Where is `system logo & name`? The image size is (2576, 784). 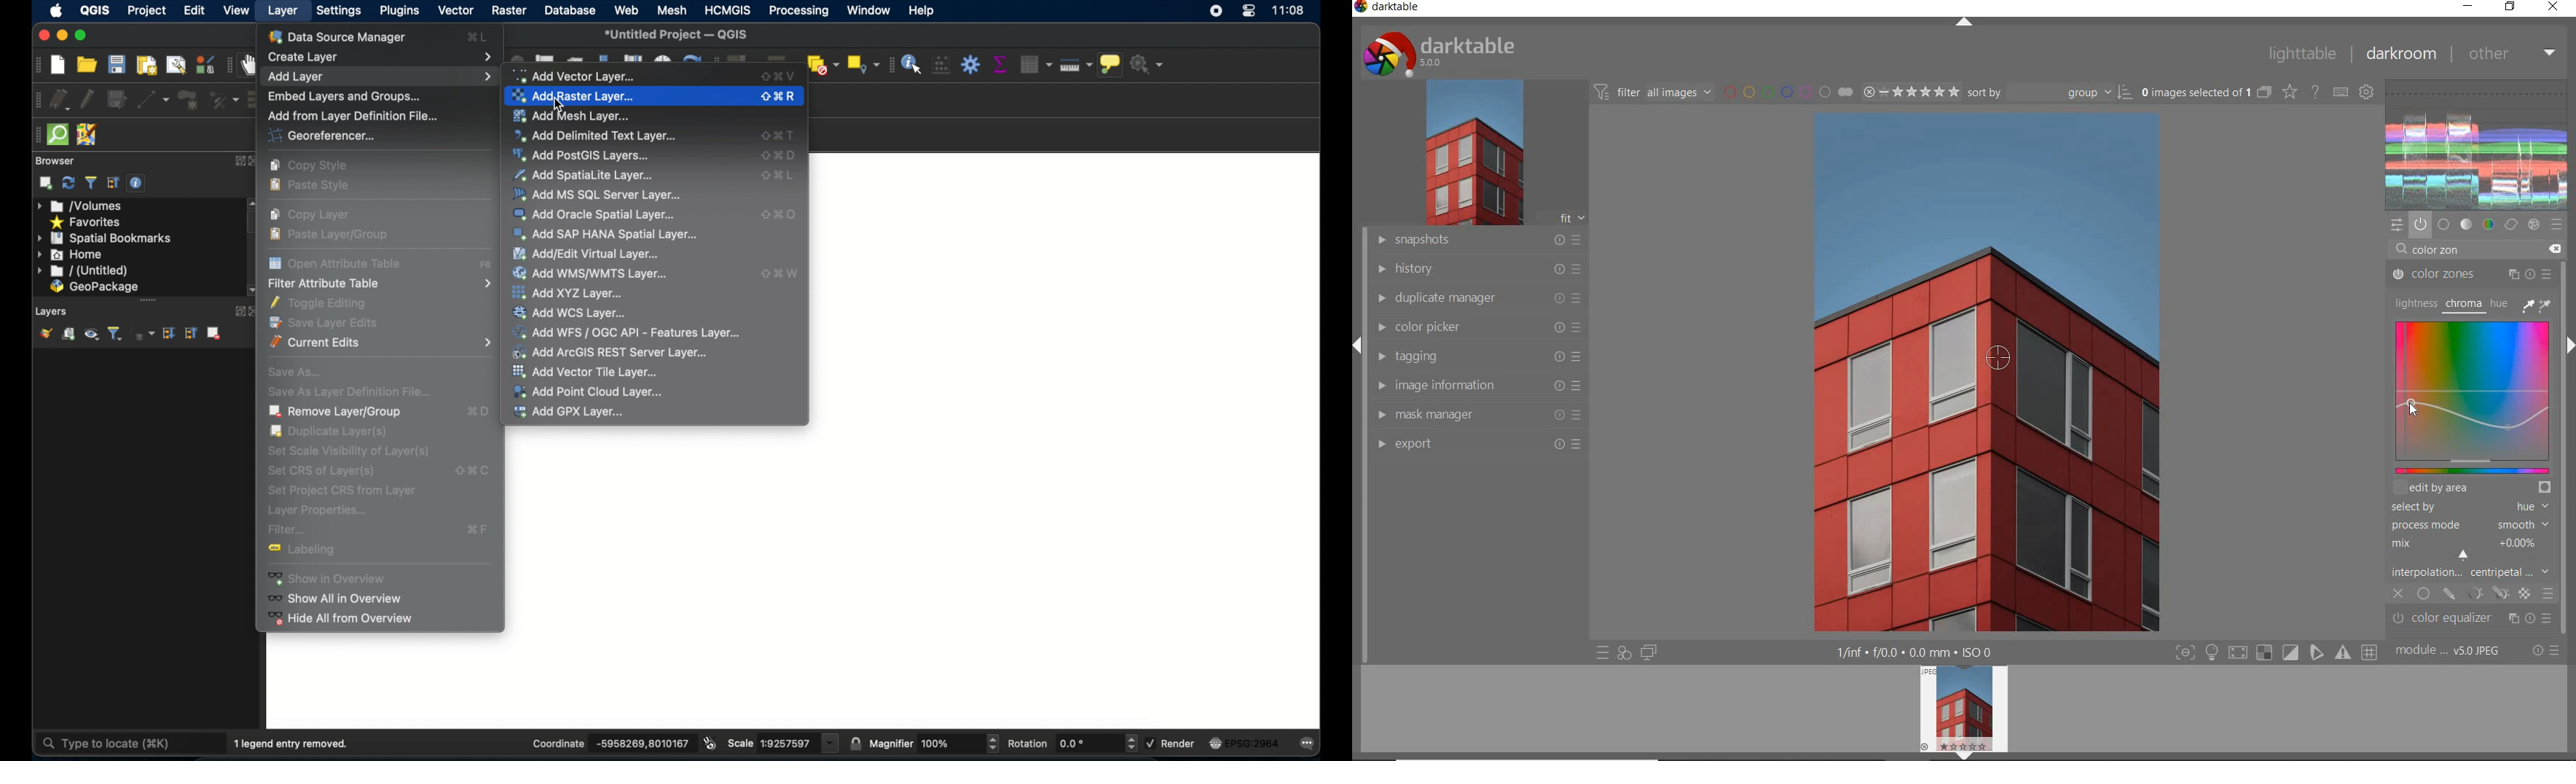
system logo & name is located at coordinates (1442, 54).